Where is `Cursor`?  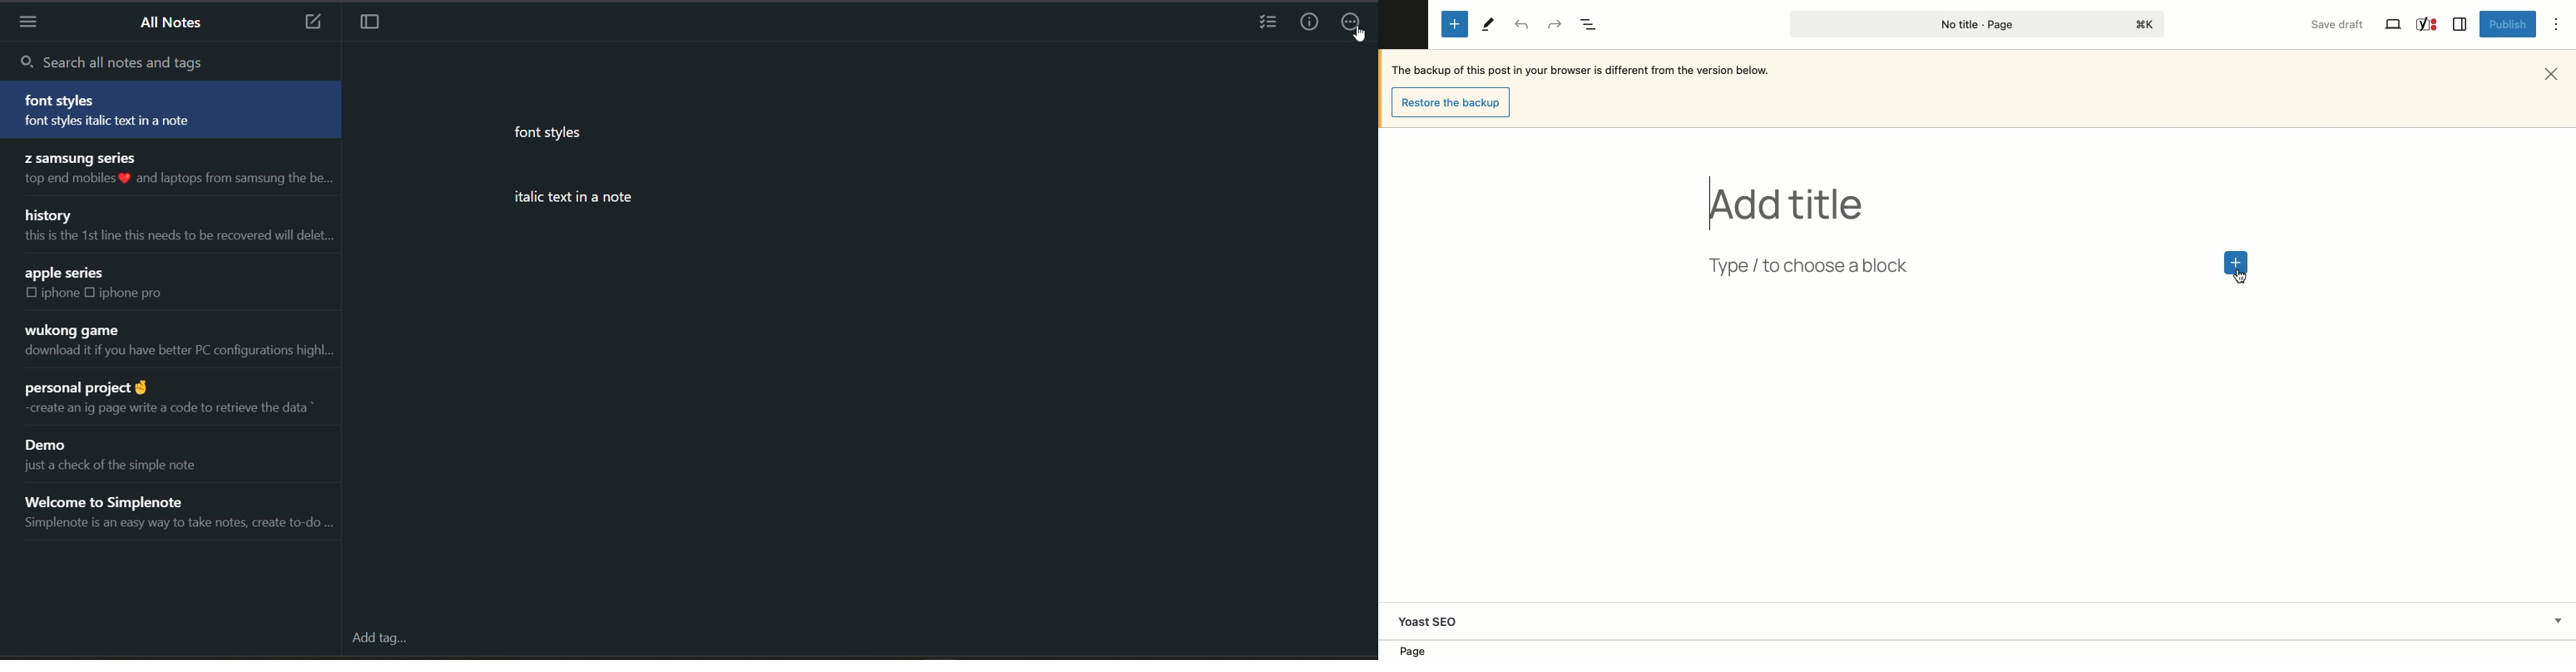
Cursor is located at coordinates (2237, 279).